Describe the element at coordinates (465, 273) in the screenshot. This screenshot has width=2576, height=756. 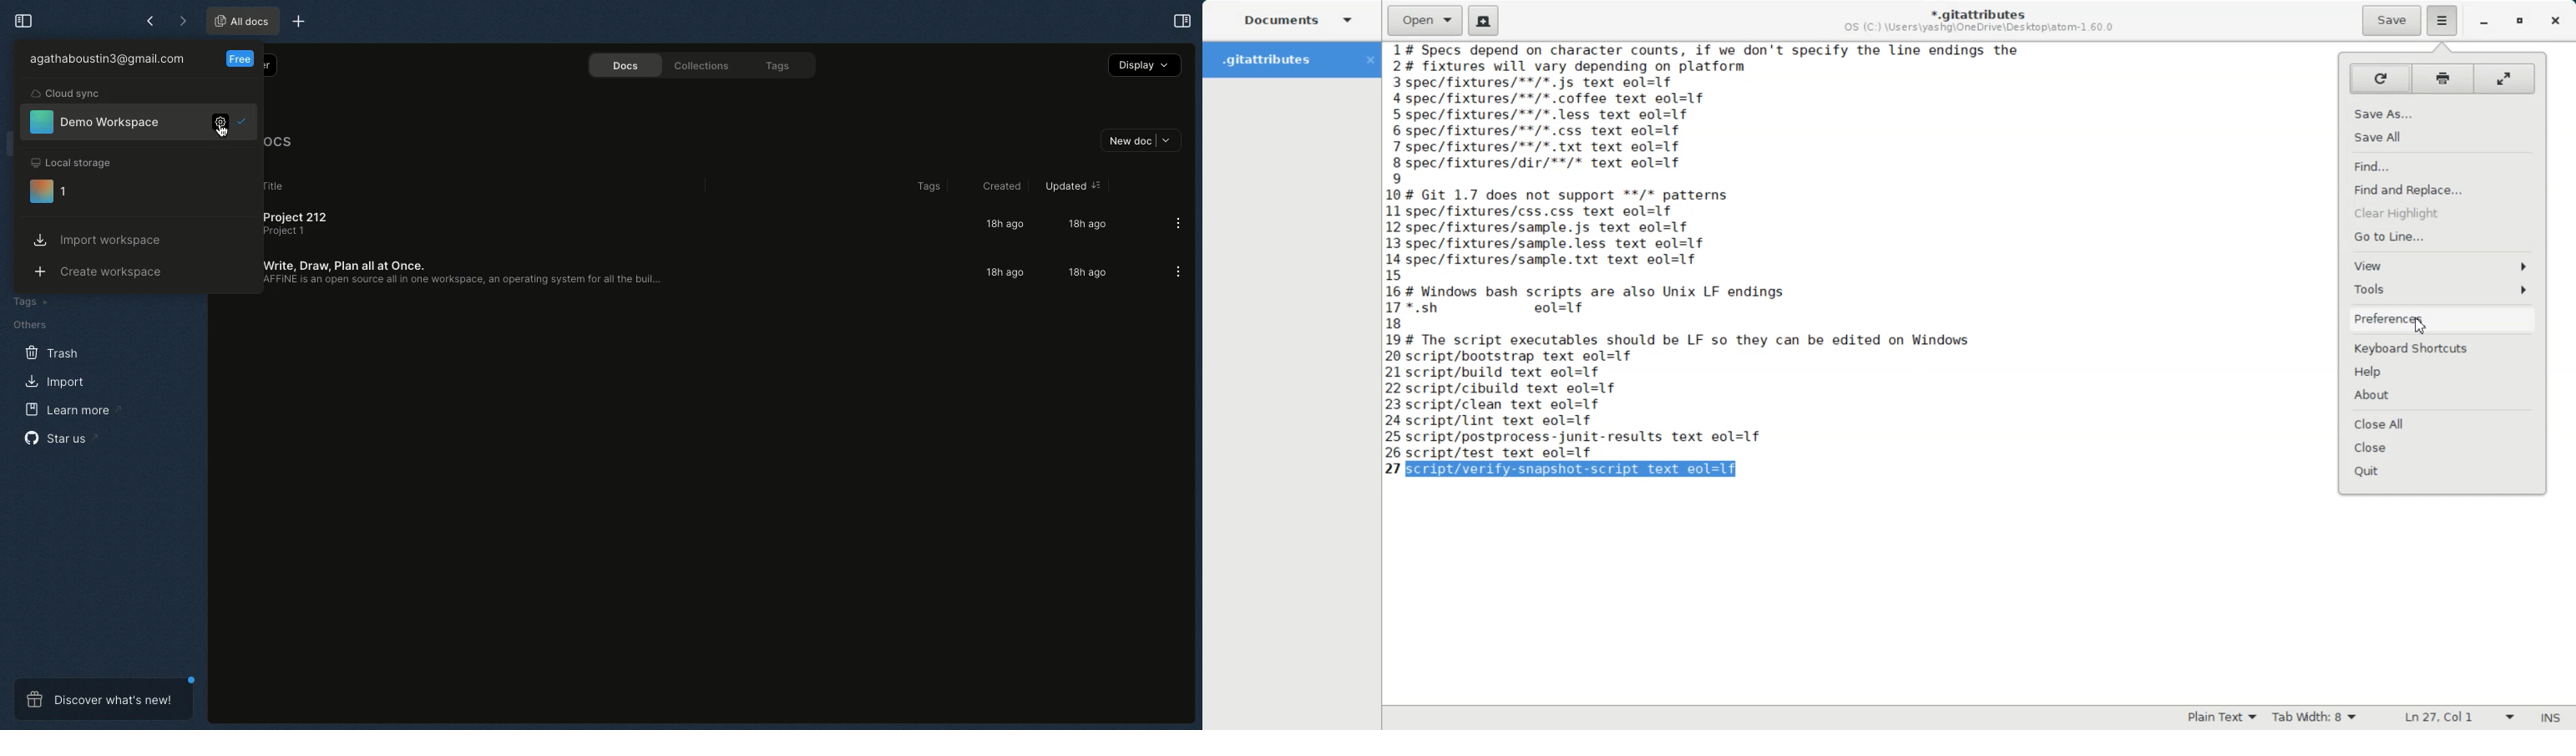
I see `Write, draw, plan all at once` at that location.